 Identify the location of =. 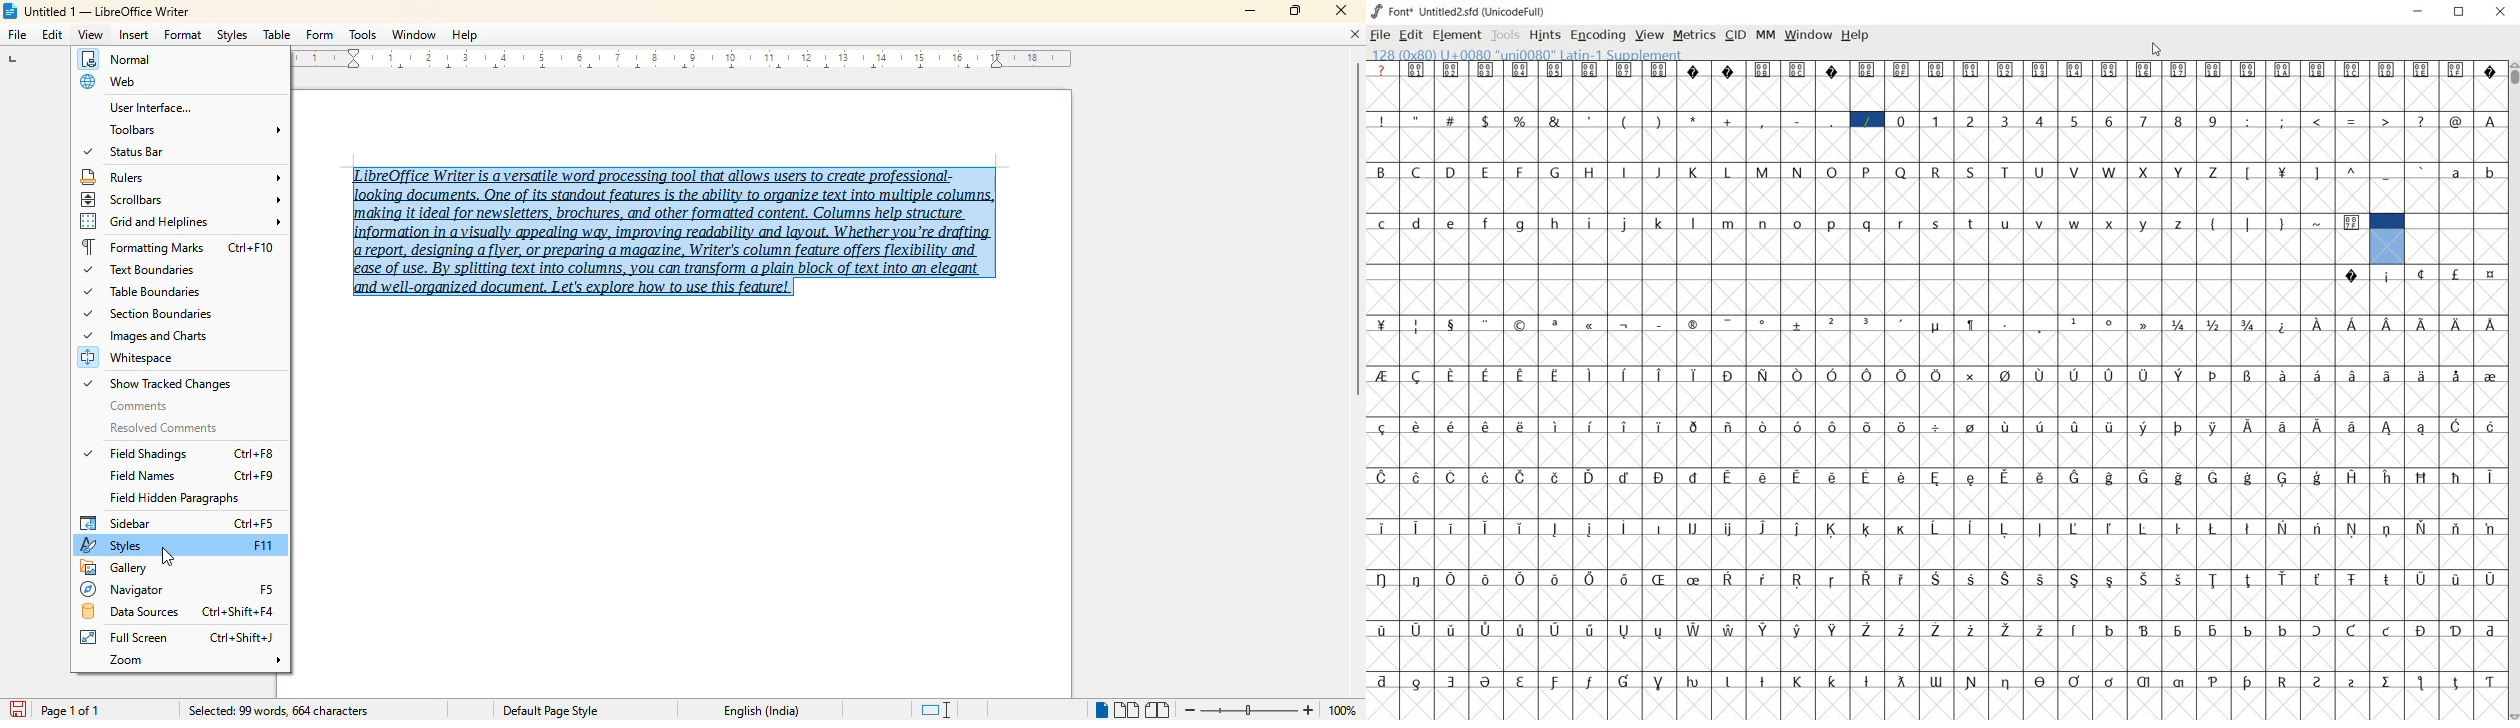
(2354, 120).